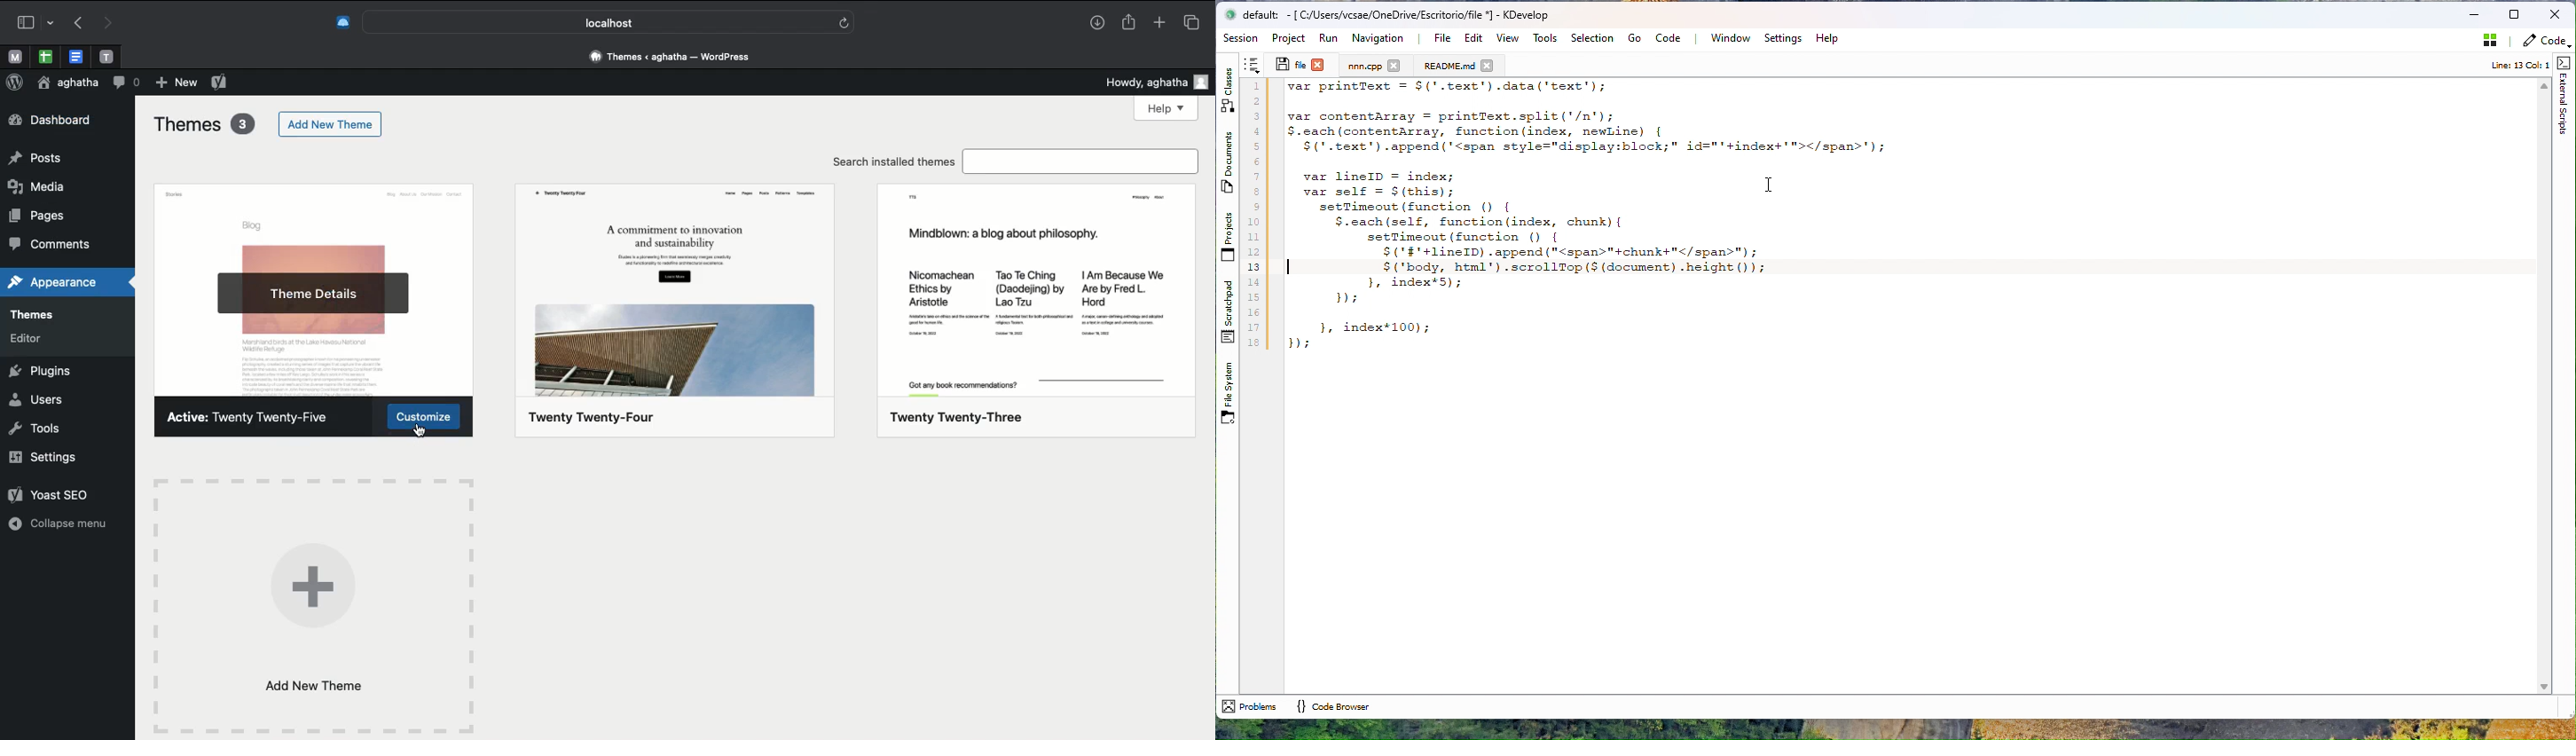 The width and height of the screenshot is (2576, 756). What do you see at coordinates (426, 419) in the screenshot?
I see `Customize` at bounding box center [426, 419].